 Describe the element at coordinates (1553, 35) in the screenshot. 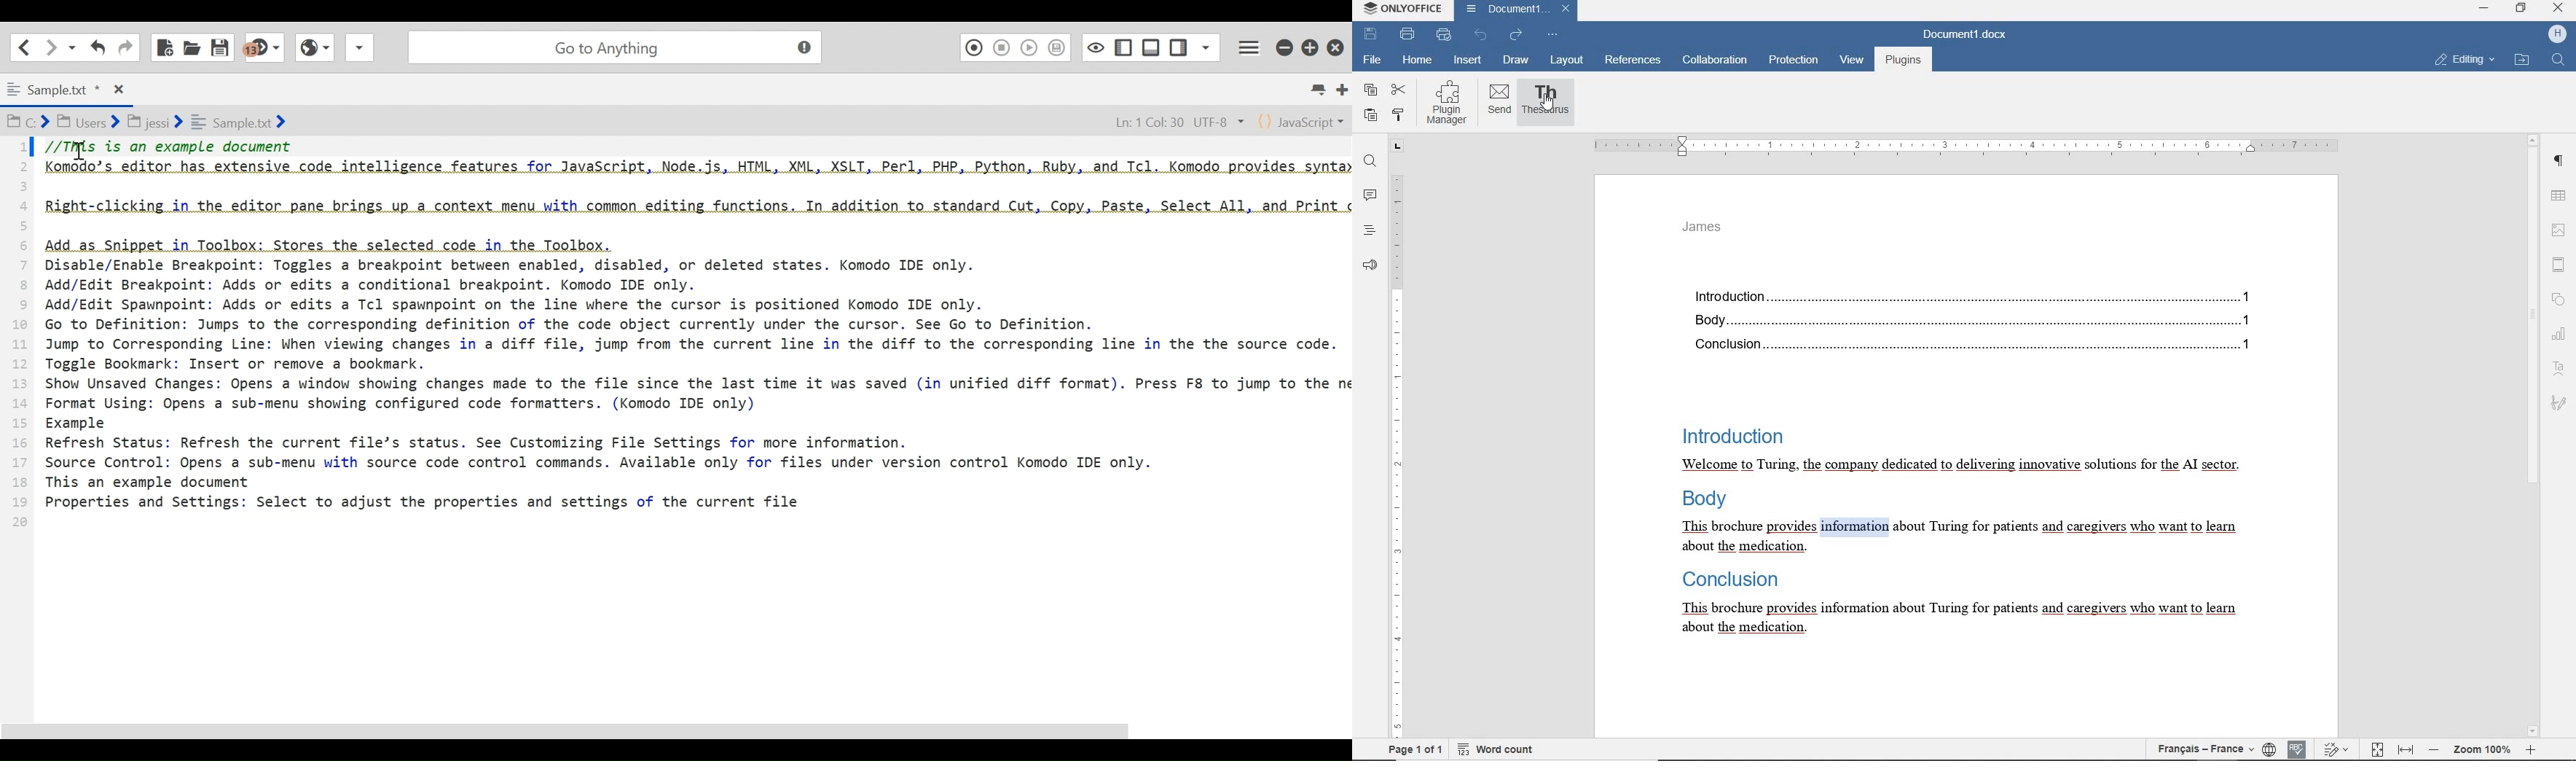

I see `CUSTOMIZE QUICK ACCESS TOOLBAR` at that location.